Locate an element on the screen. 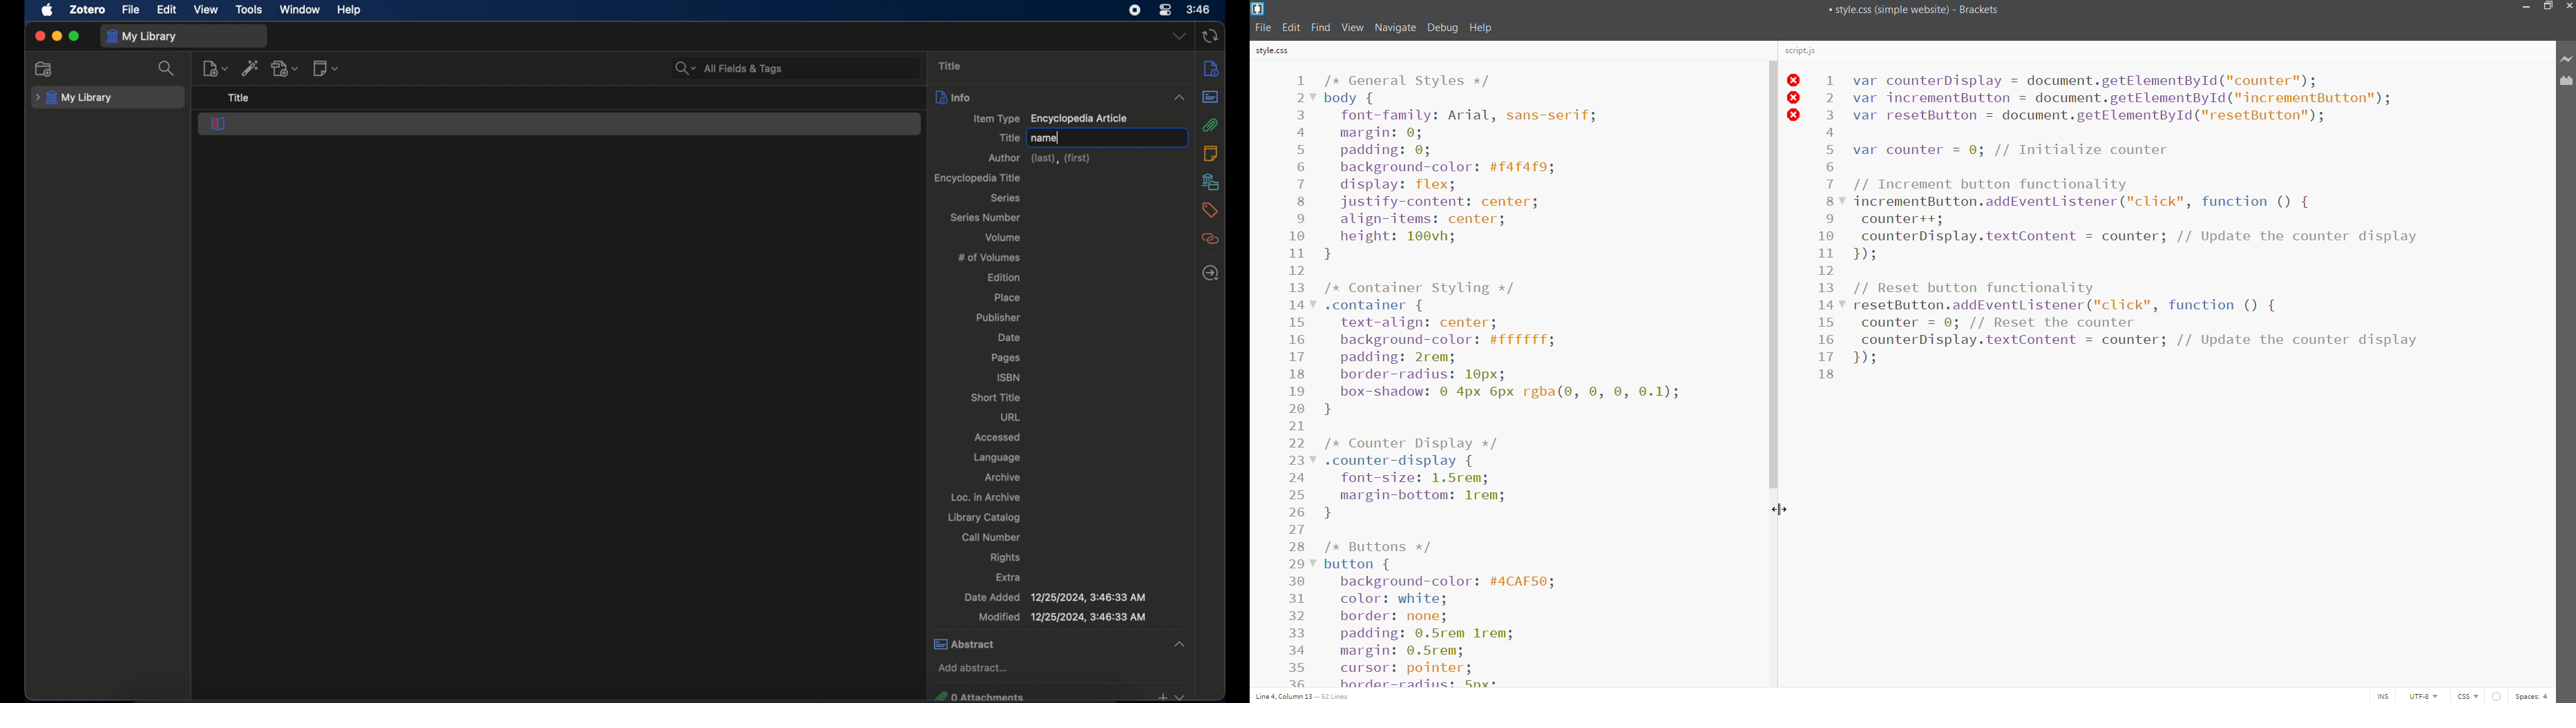  debug is located at coordinates (1442, 28).